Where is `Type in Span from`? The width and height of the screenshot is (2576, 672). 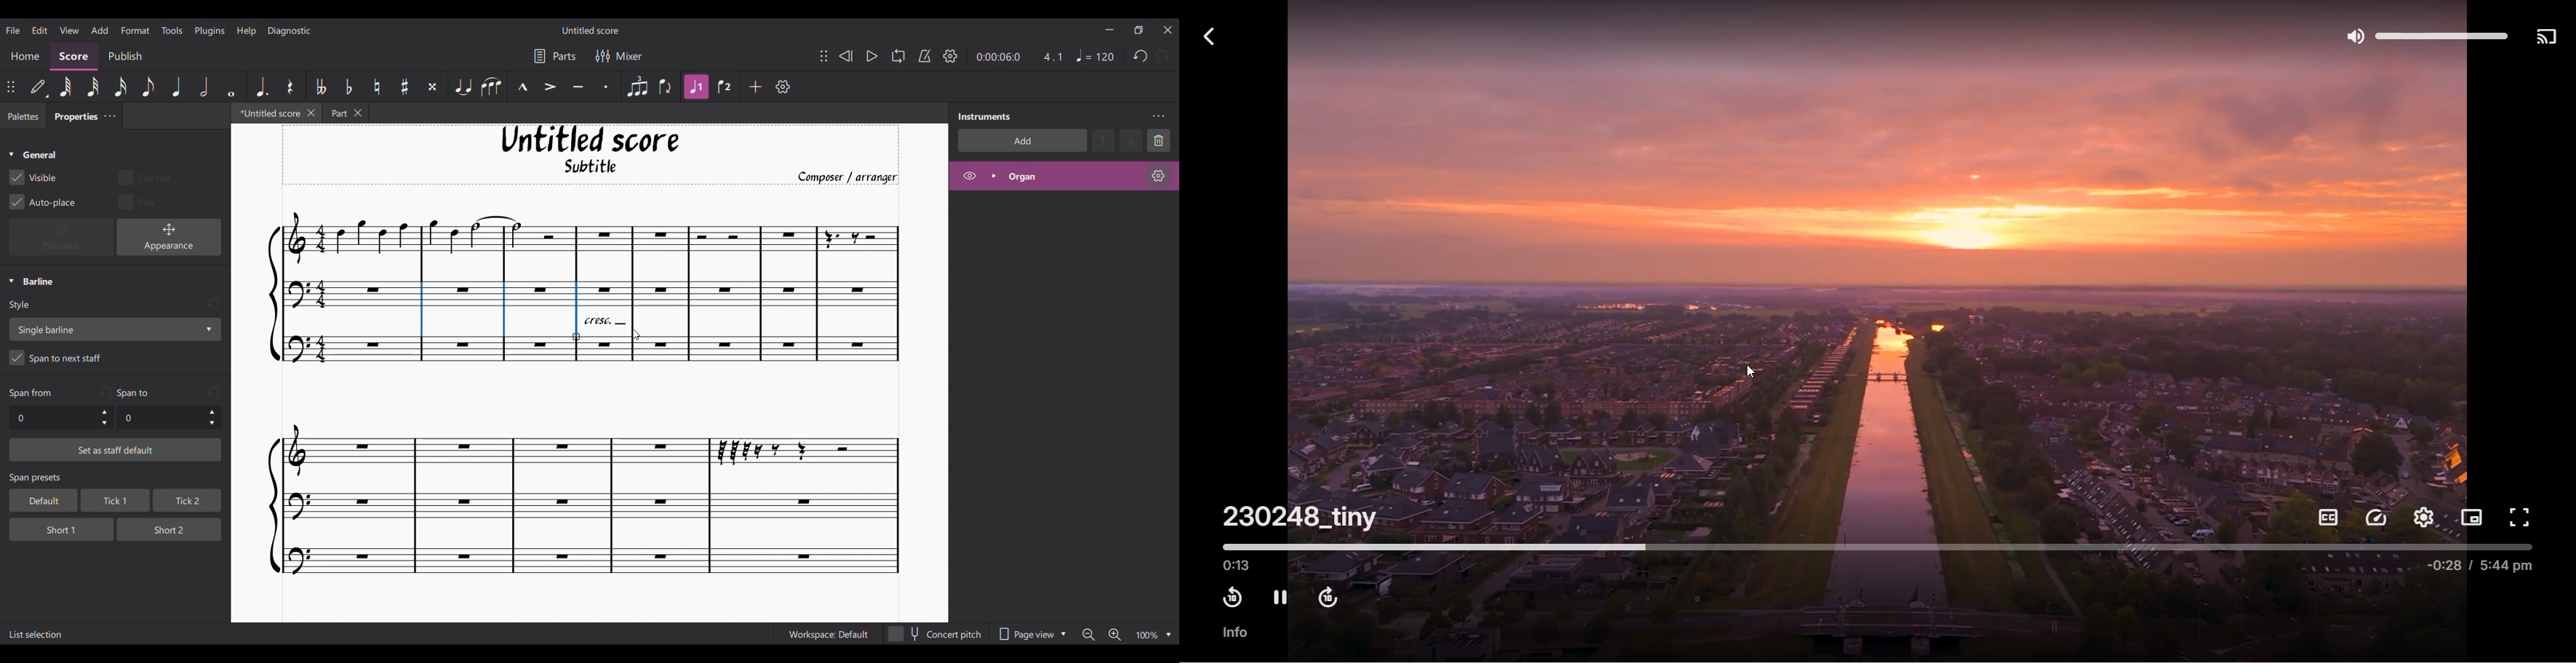
Type in Span from is located at coordinates (52, 418).